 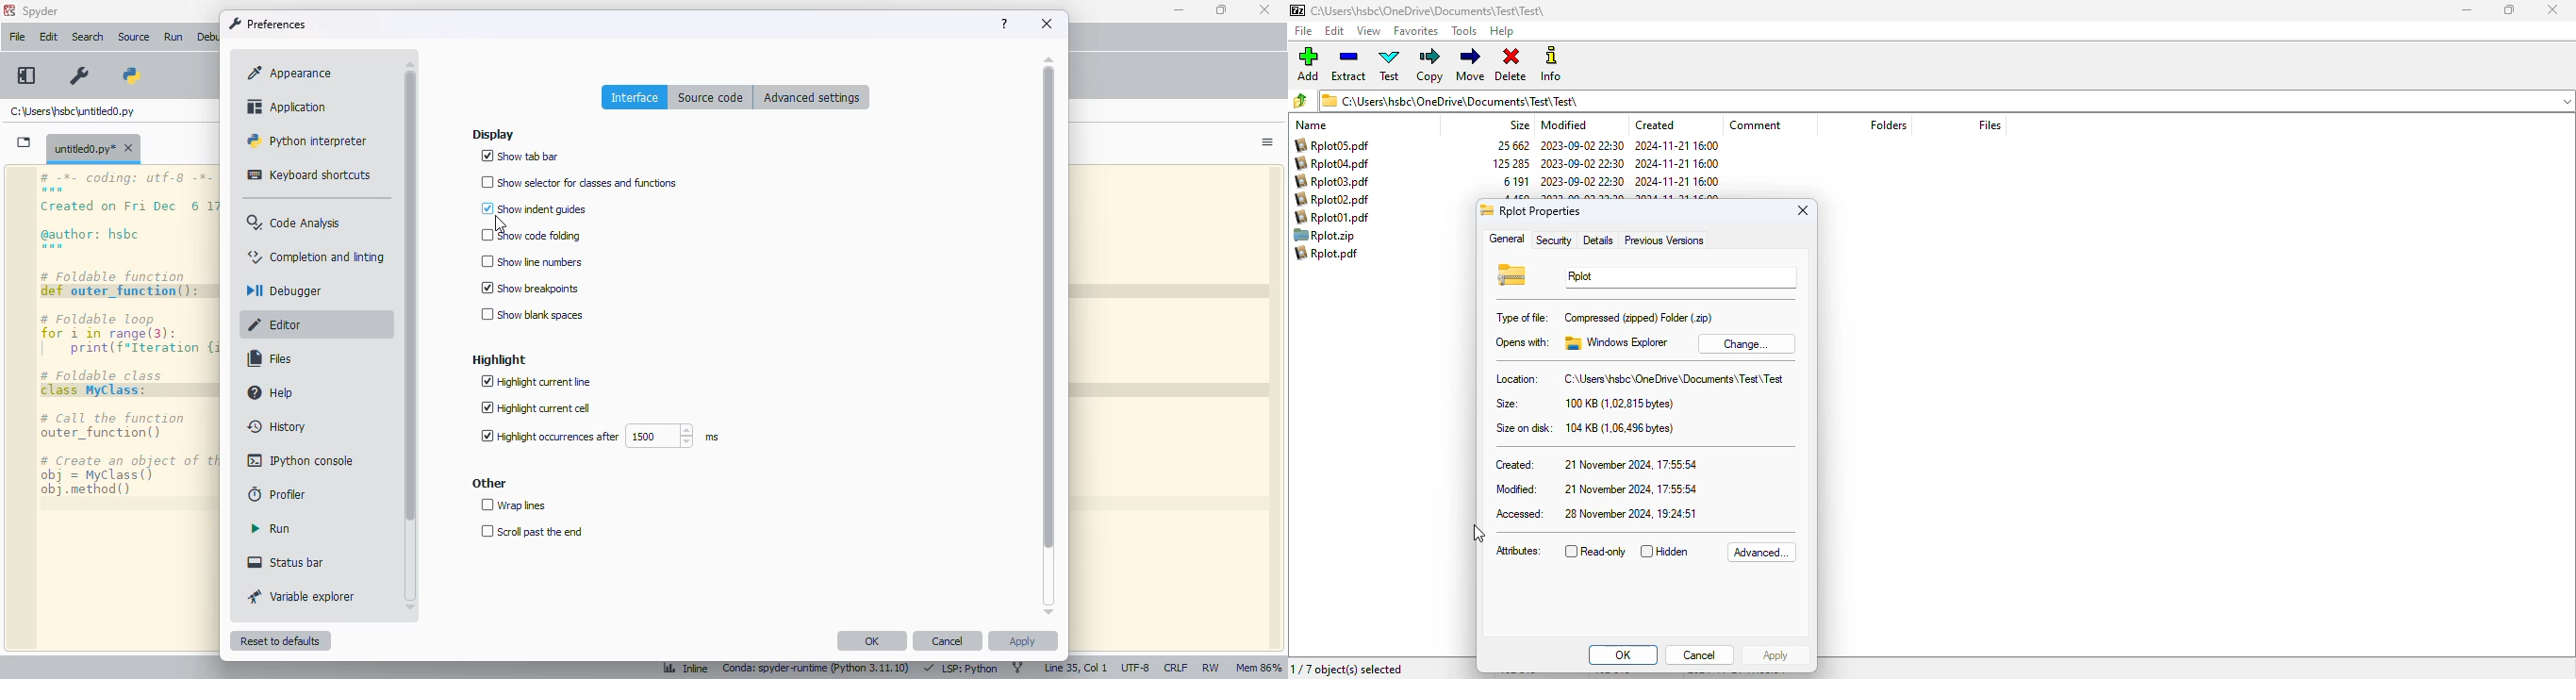 I want to click on appearance, so click(x=291, y=73).